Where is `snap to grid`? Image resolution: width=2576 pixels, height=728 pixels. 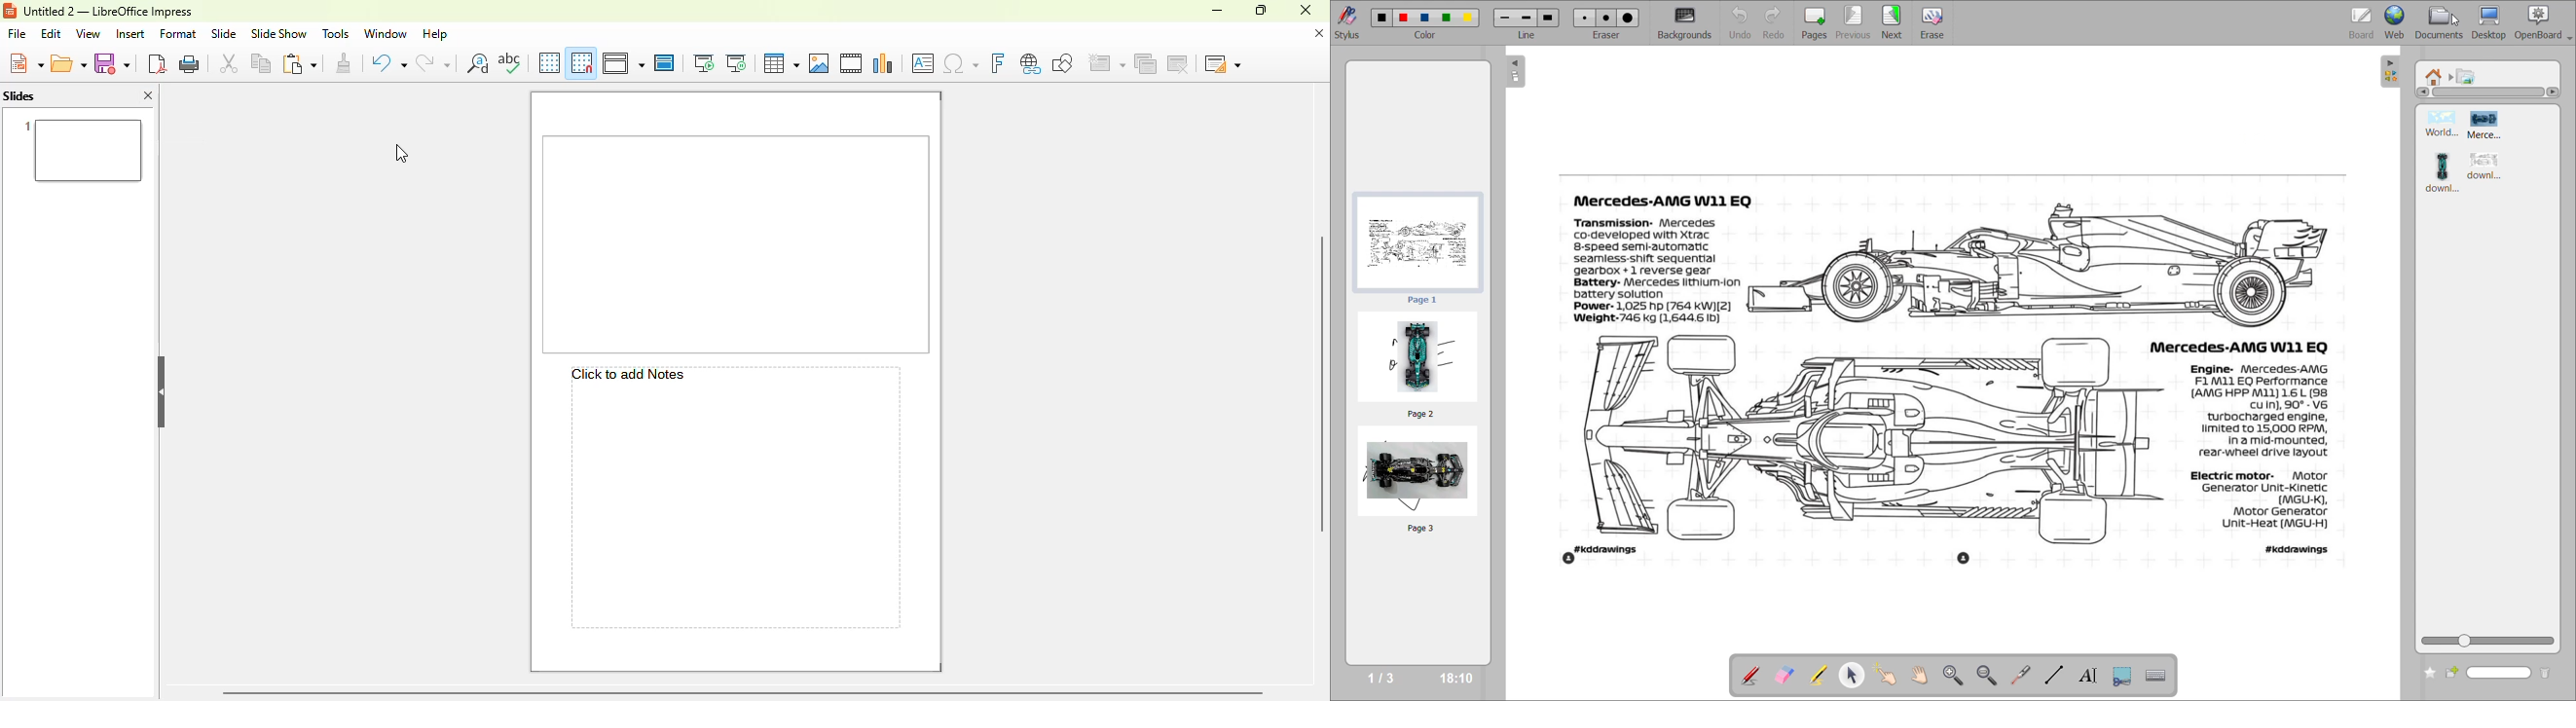 snap to grid is located at coordinates (581, 62).